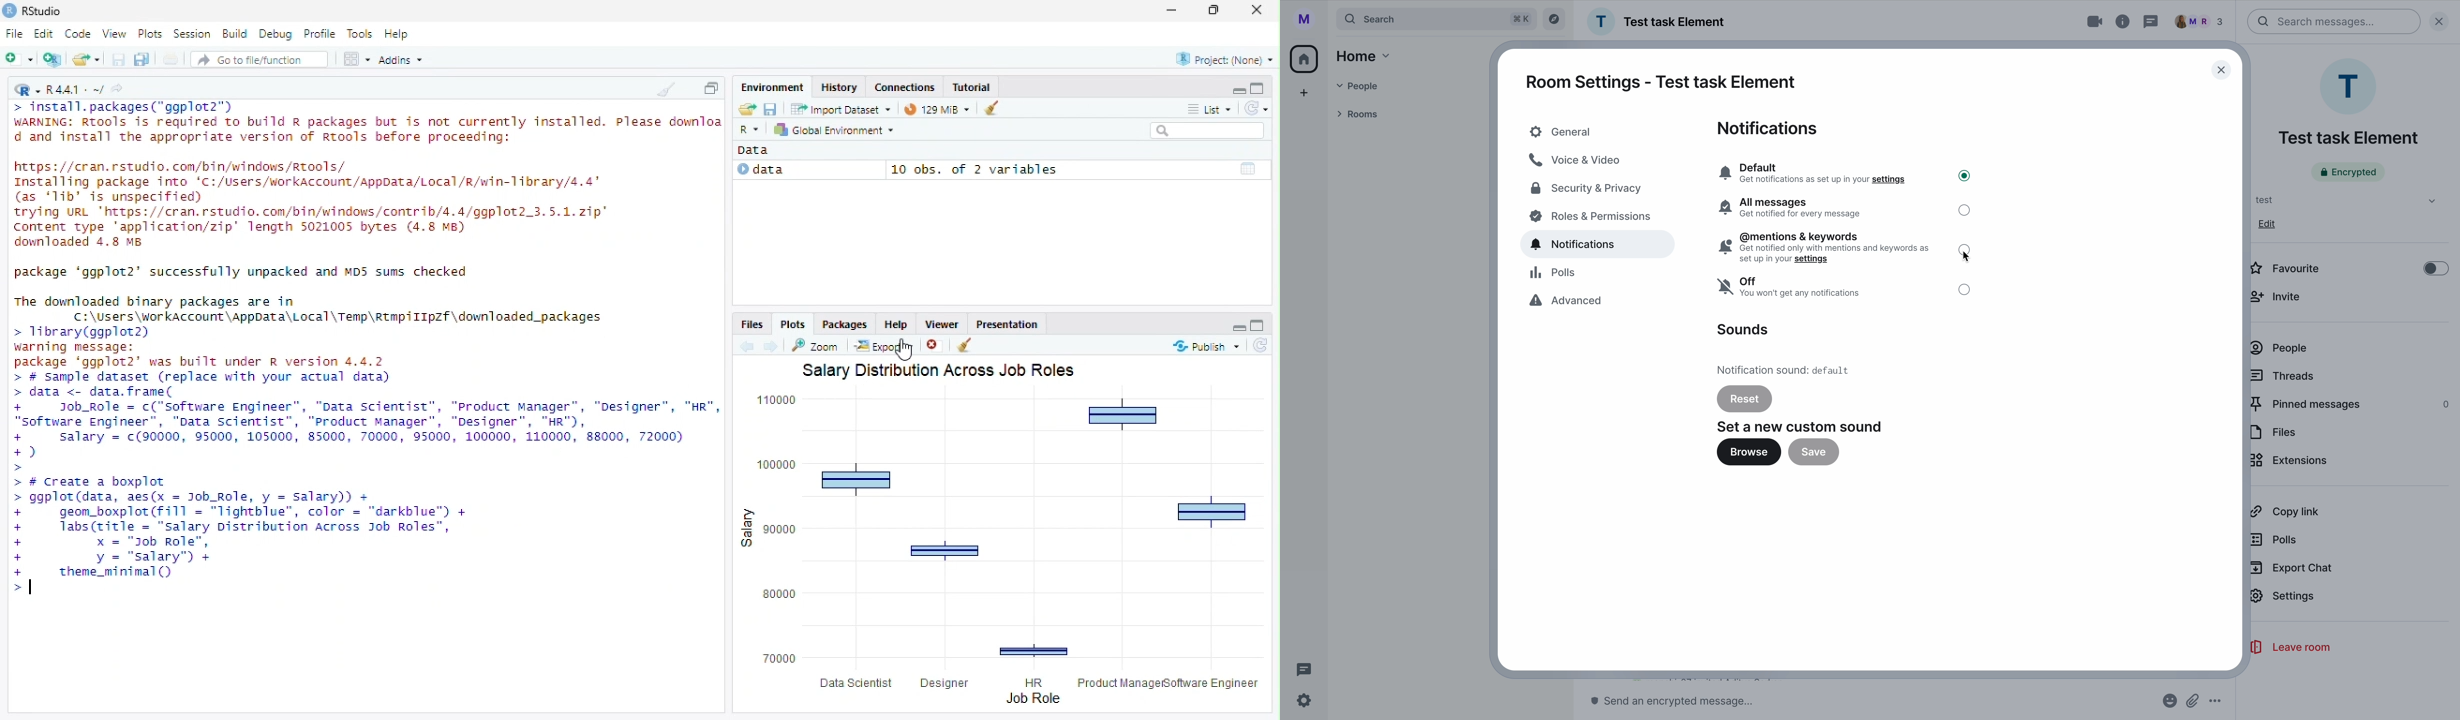  What do you see at coordinates (10, 10) in the screenshot?
I see `Logo` at bounding box center [10, 10].